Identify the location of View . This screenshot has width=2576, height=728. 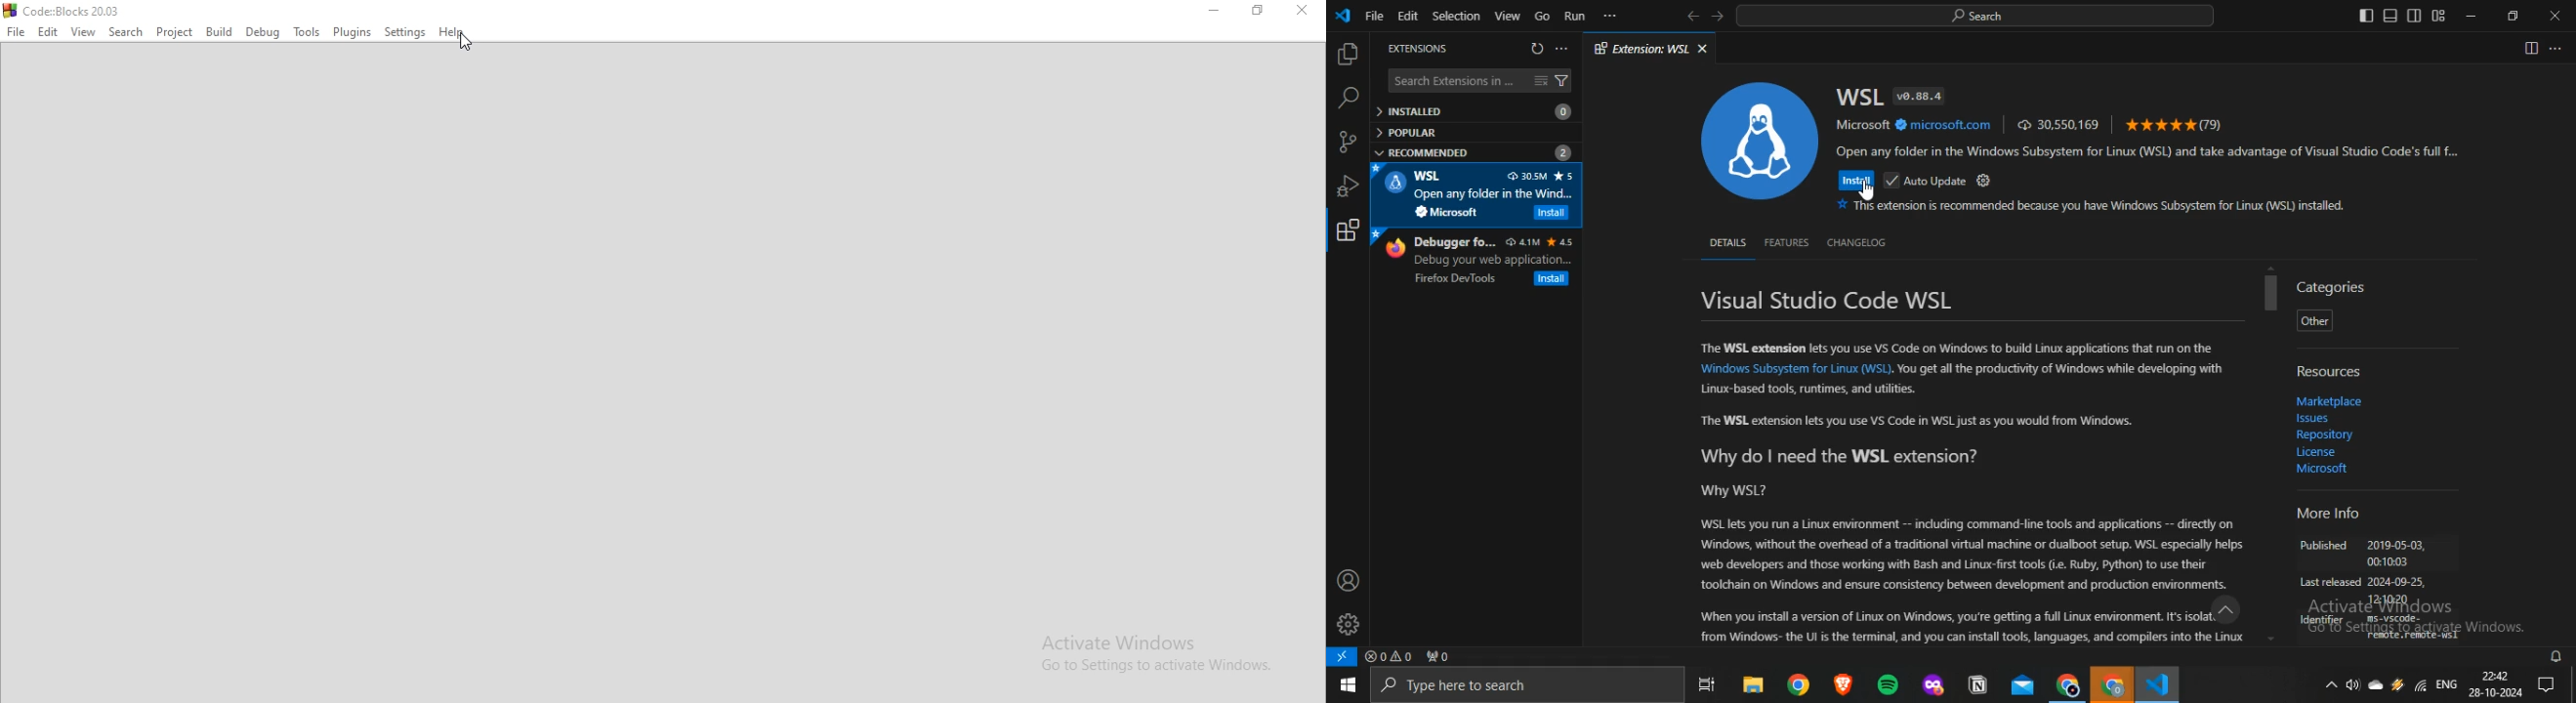
(84, 32).